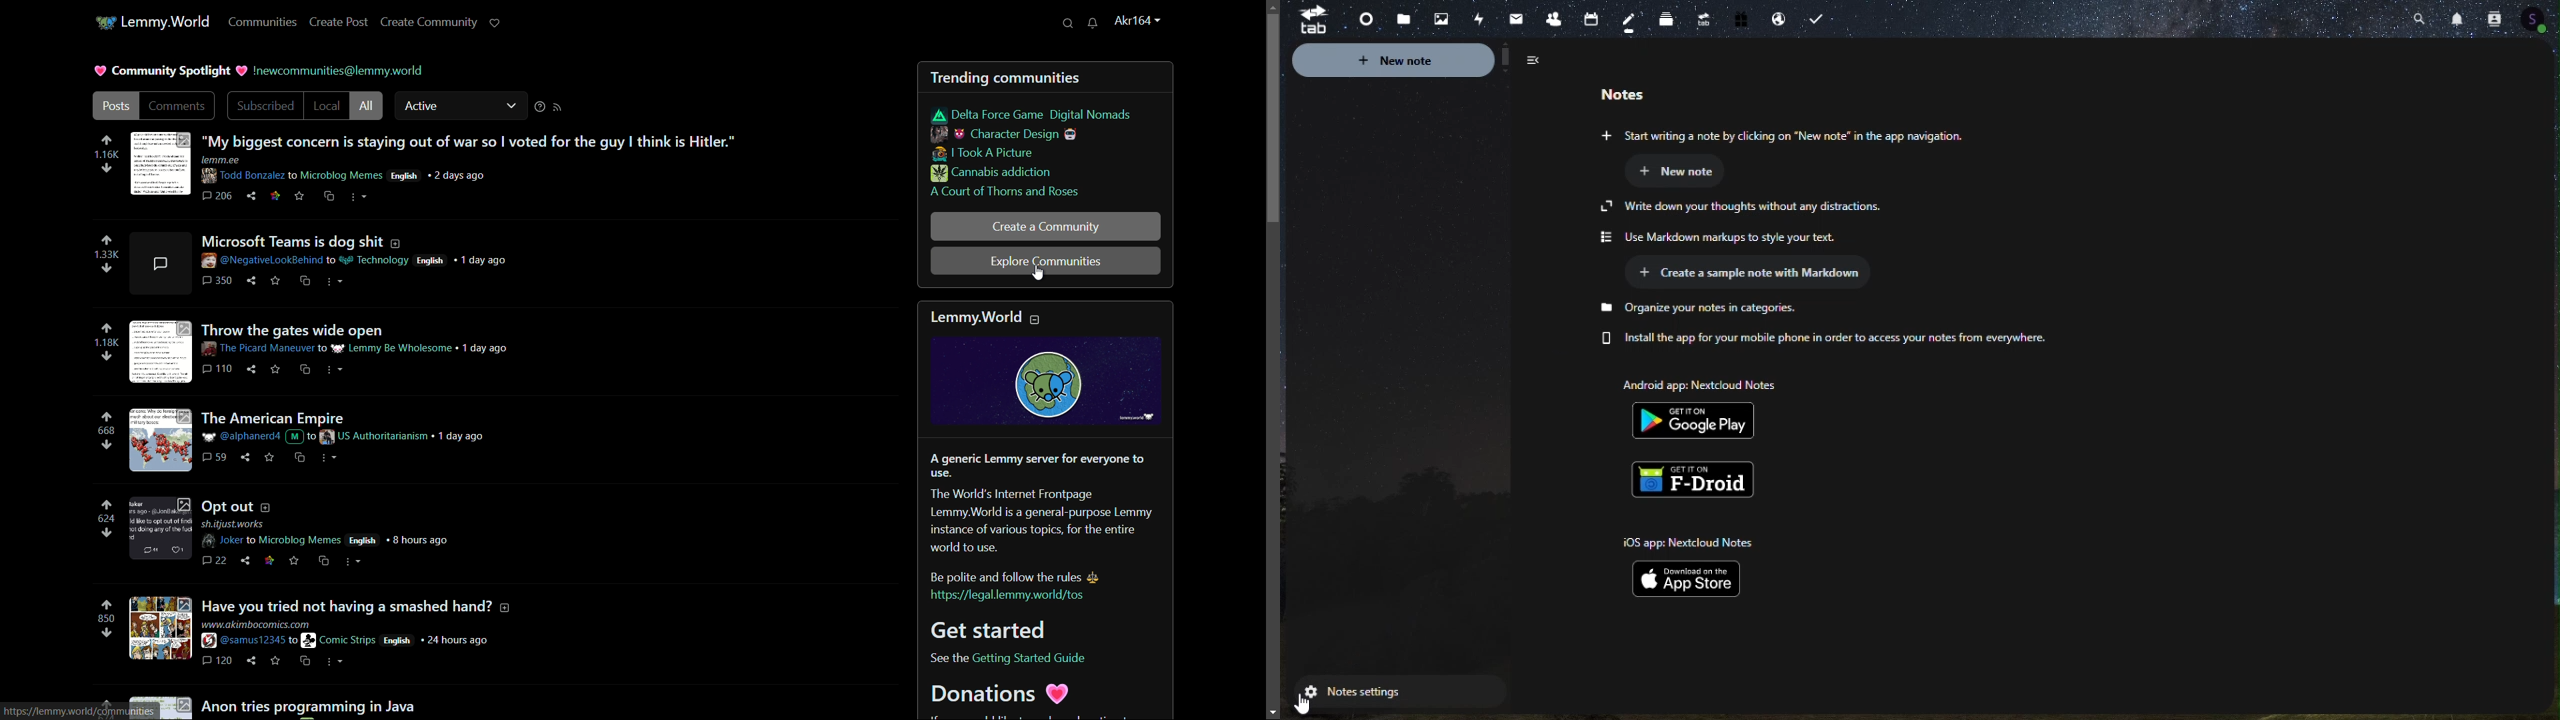 The width and height of the screenshot is (2576, 728). What do you see at coordinates (1299, 706) in the screenshot?
I see `cursor` at bounding box center [1299, 706].